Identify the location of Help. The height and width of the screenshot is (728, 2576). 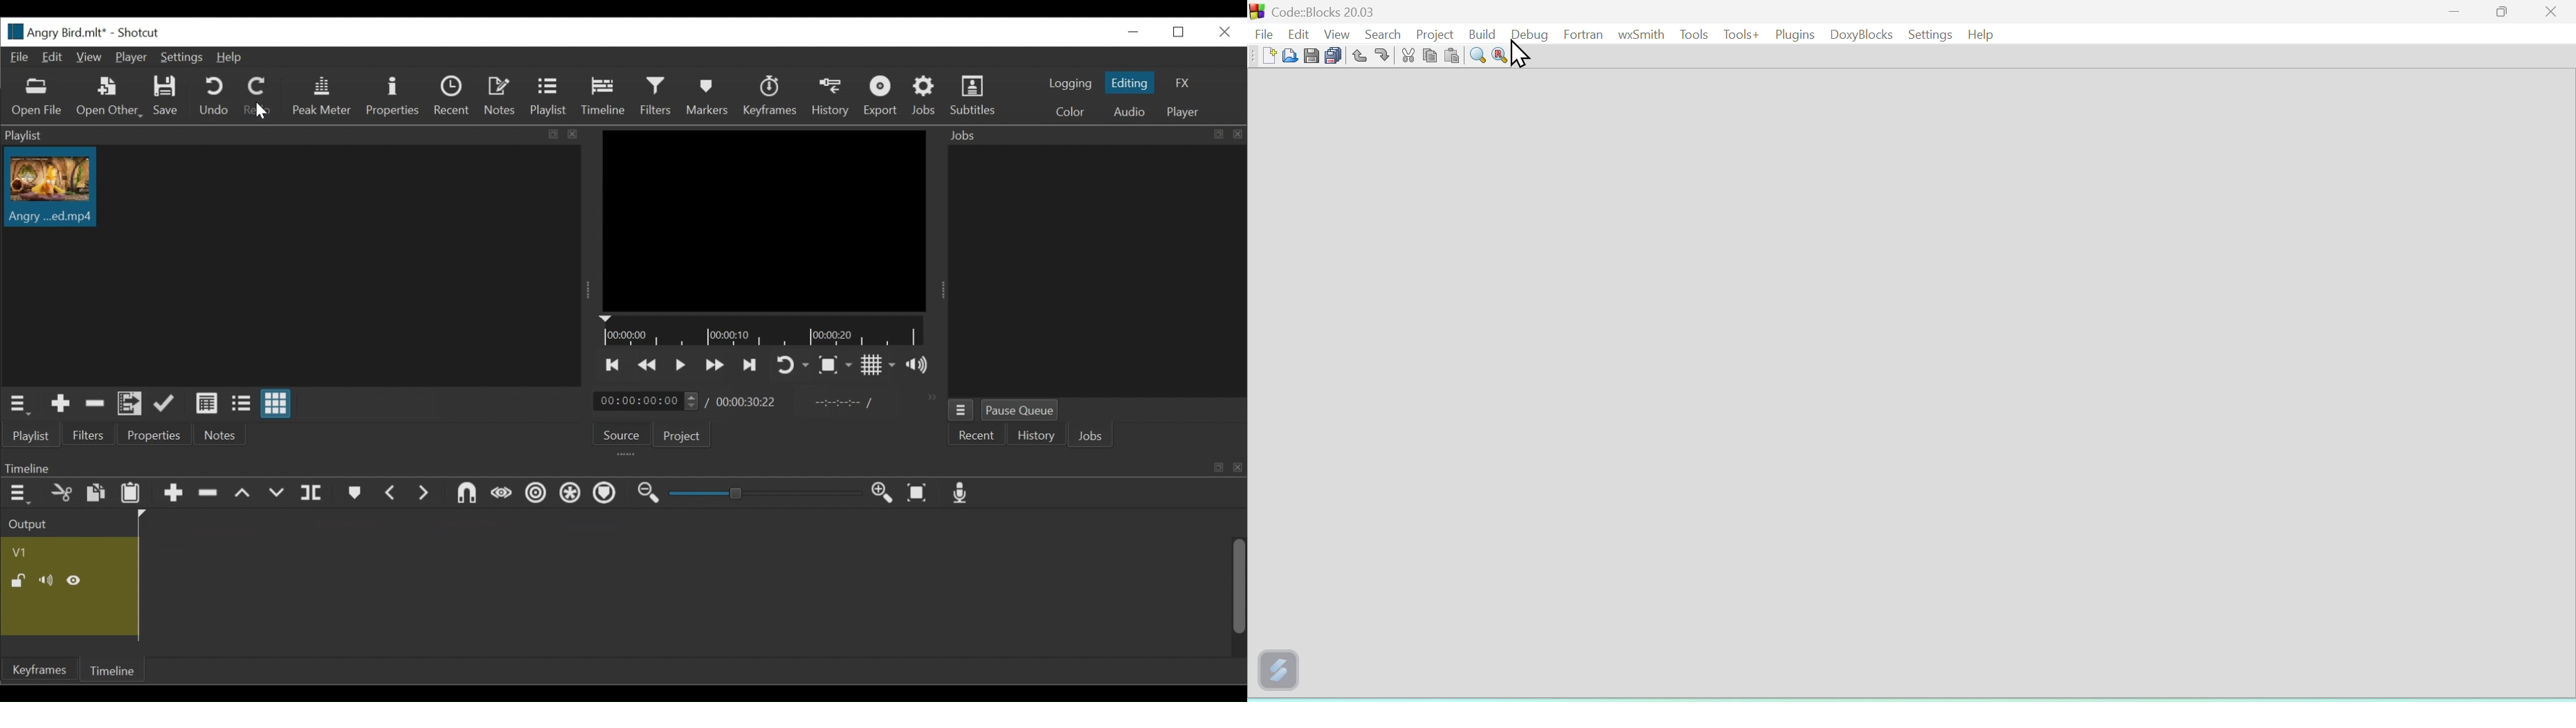
(233, 58).